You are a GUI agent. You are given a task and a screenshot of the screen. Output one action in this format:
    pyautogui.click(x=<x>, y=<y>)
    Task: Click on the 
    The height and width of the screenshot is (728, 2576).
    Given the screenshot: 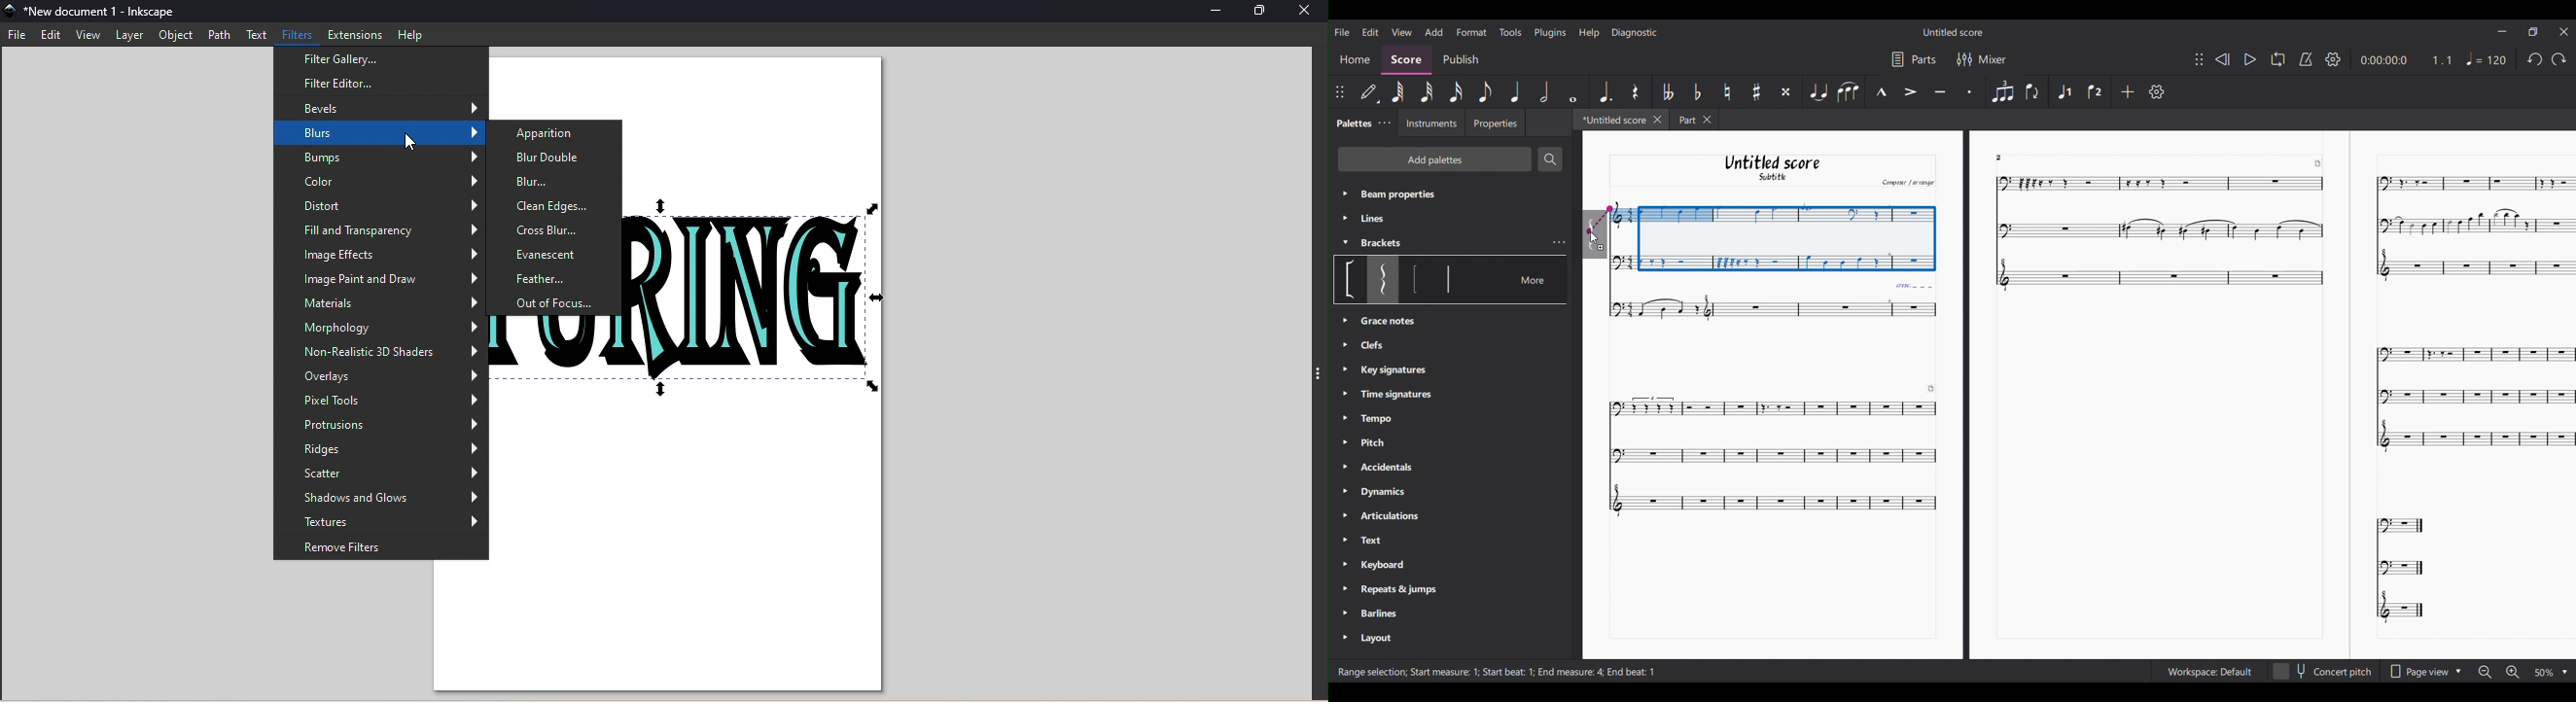 What is the action you would take?
    pyautogui.click(x=1343, y=465)
    